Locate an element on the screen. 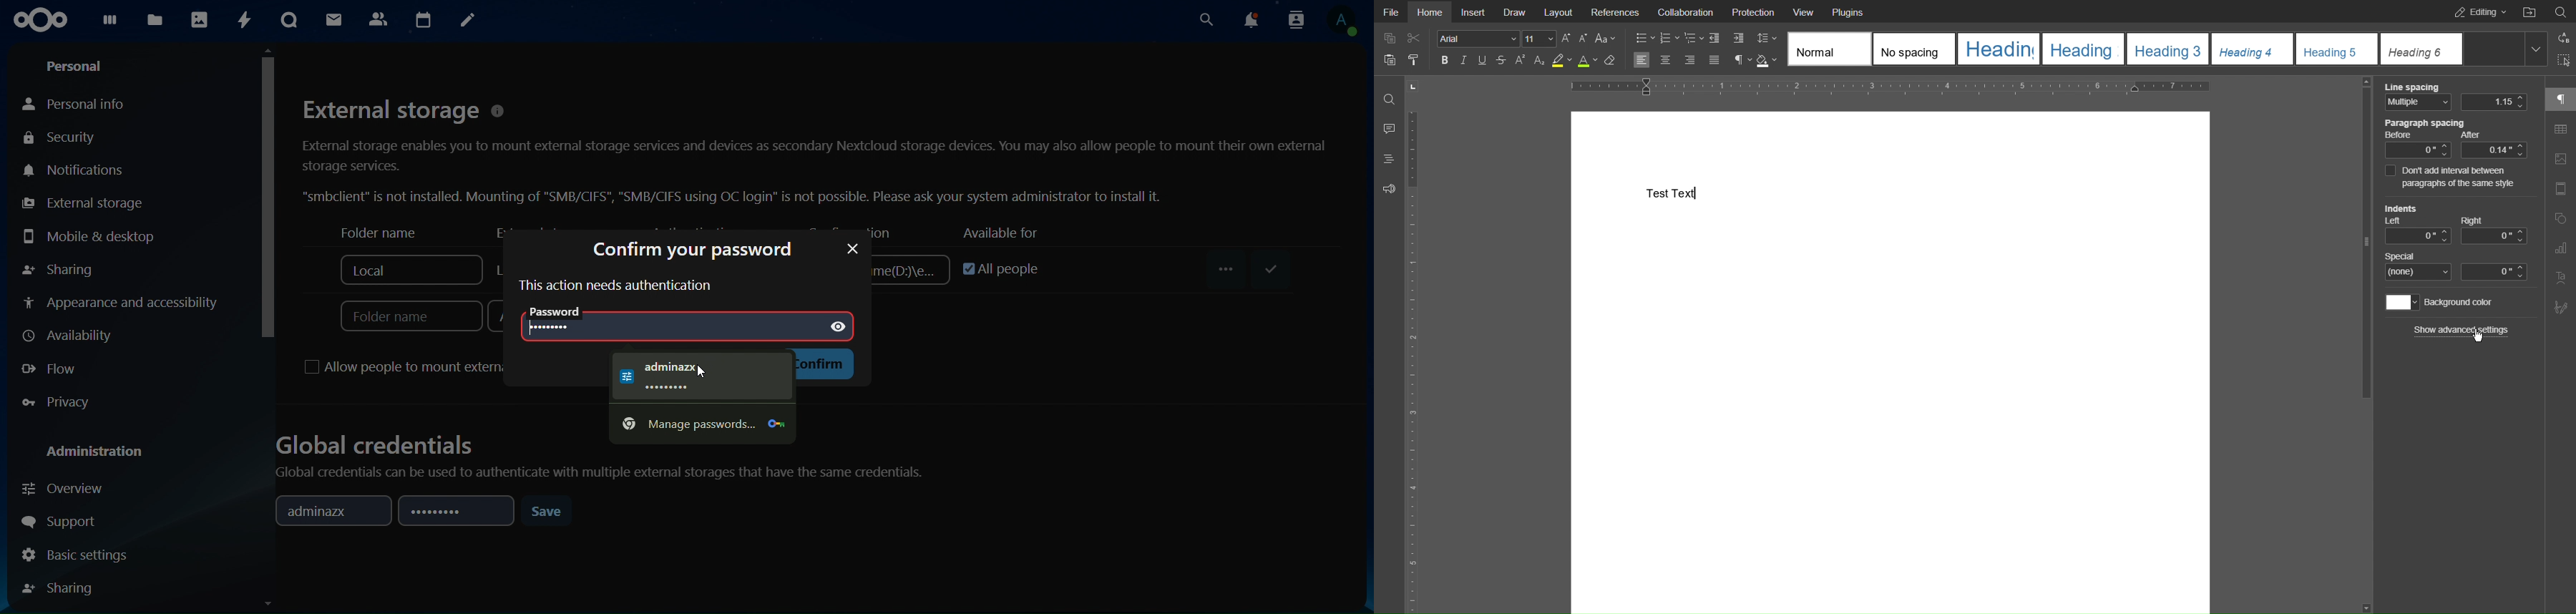 This screenshot has height=616, width=2576. Font Settings is located at coordinates (1497, 38).